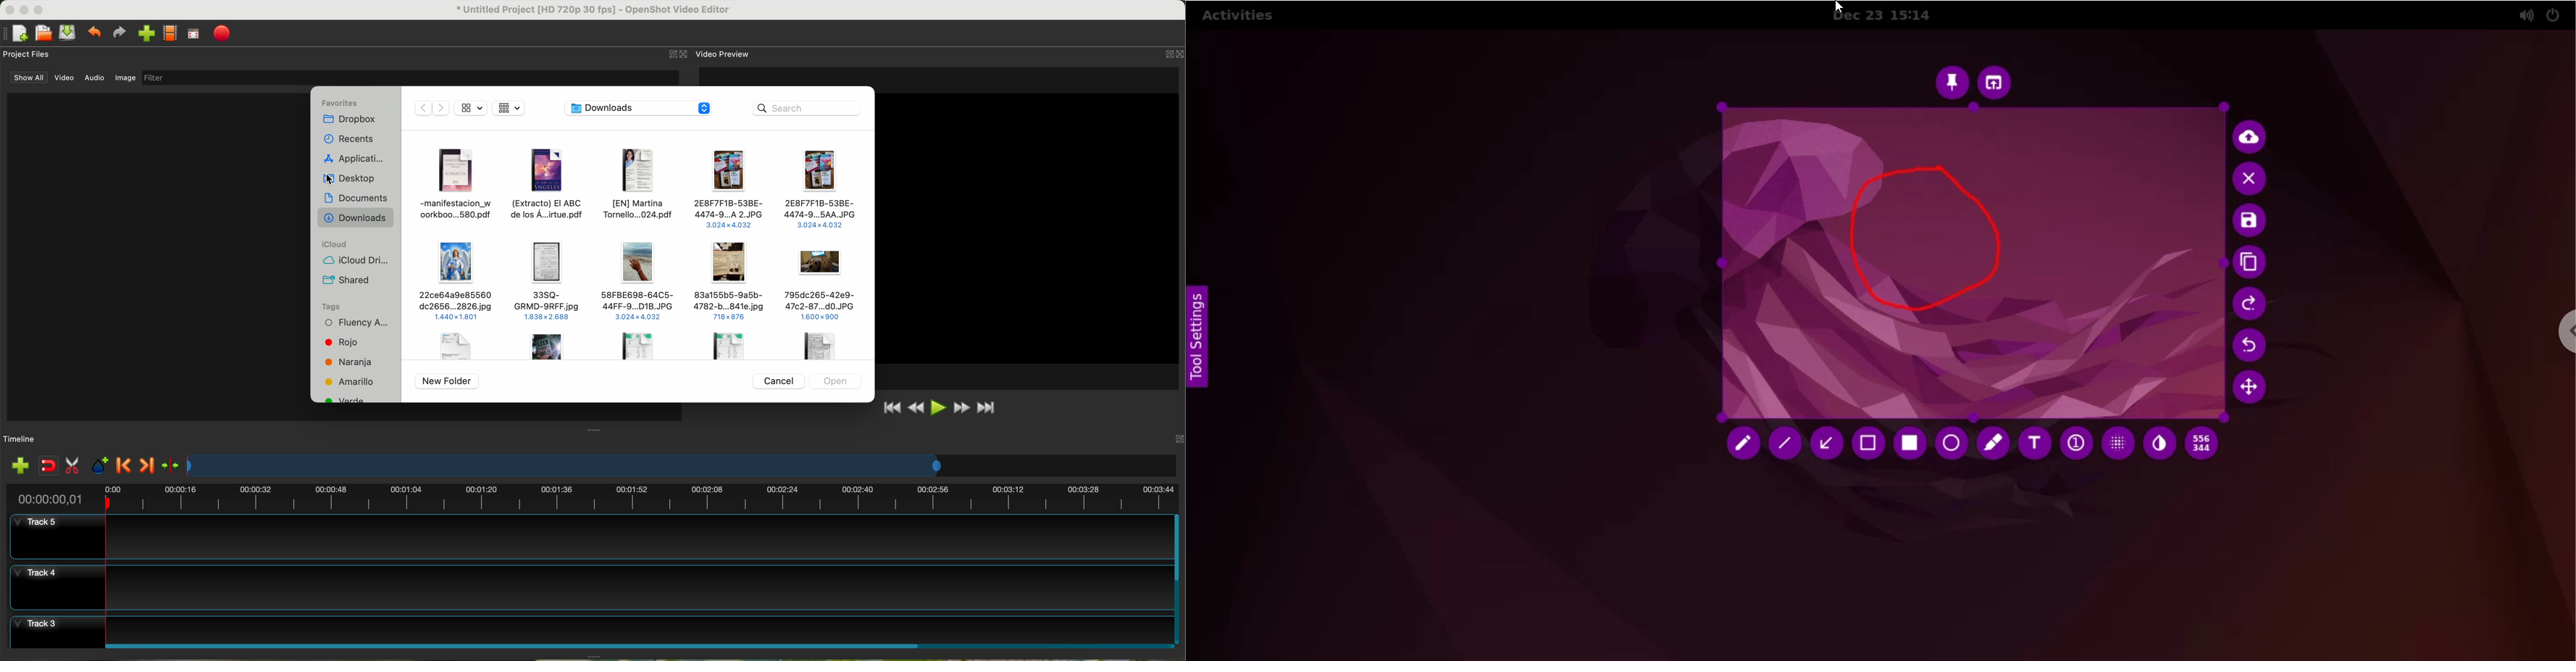  What do you see at coordinates (68, 33) in the screenshot?
I see `save project` at bounding box center [68, 33].